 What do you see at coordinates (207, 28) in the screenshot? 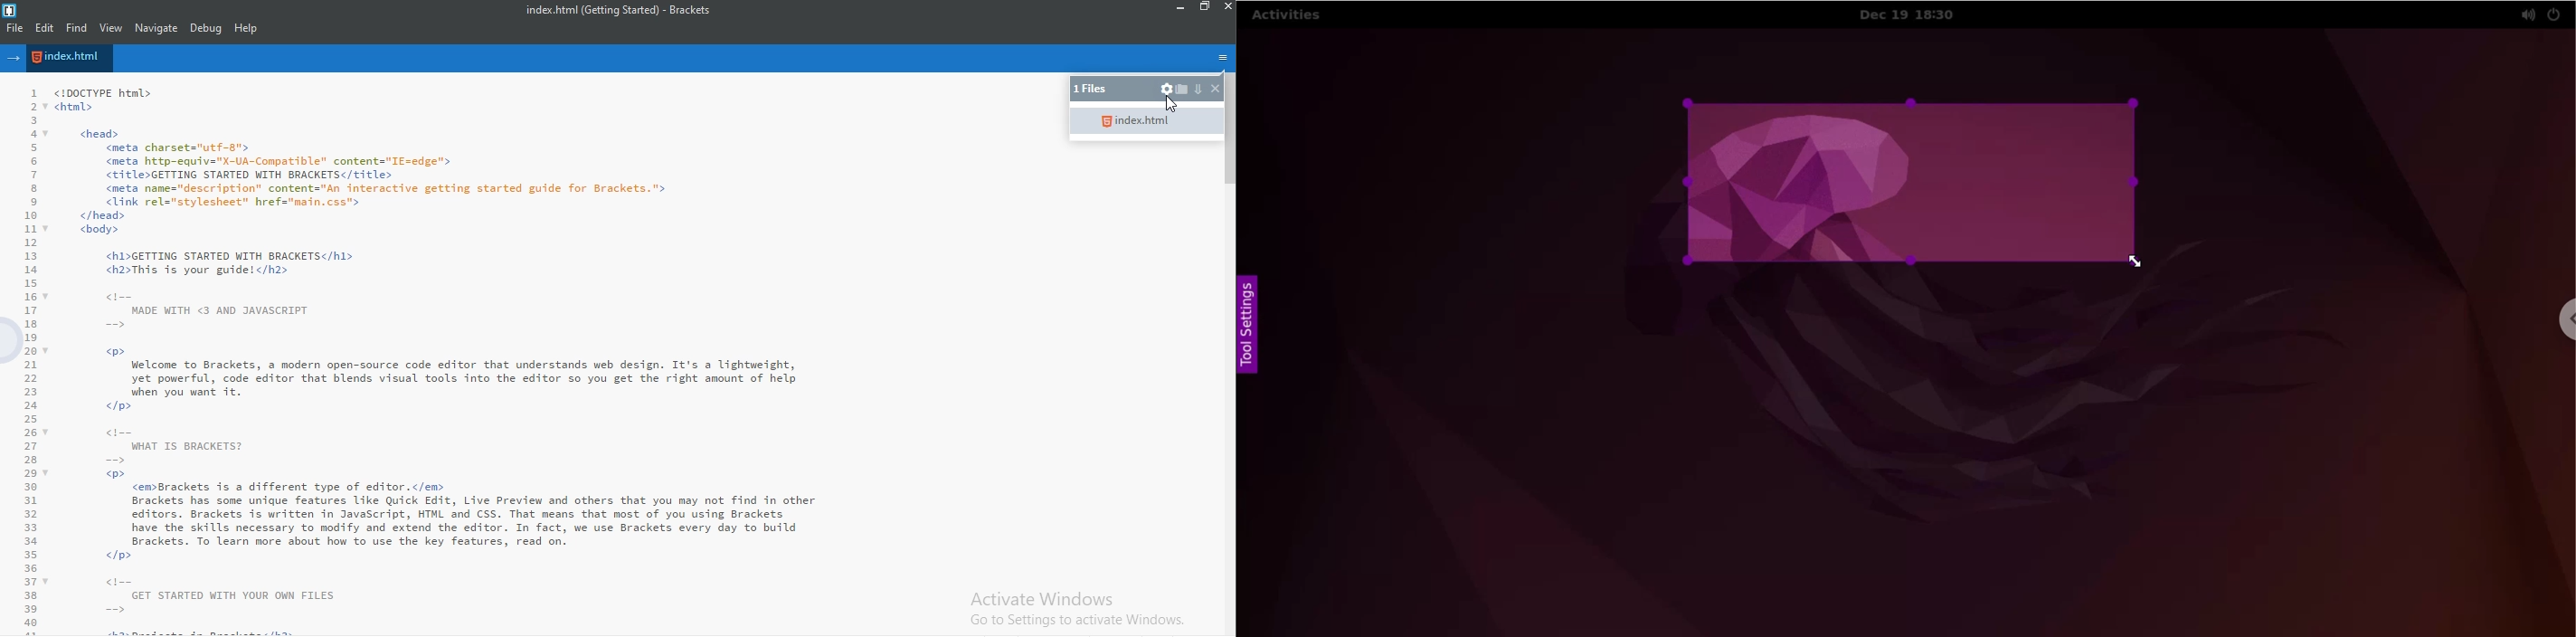
I see `Debug` at bounding box center [207, 28].